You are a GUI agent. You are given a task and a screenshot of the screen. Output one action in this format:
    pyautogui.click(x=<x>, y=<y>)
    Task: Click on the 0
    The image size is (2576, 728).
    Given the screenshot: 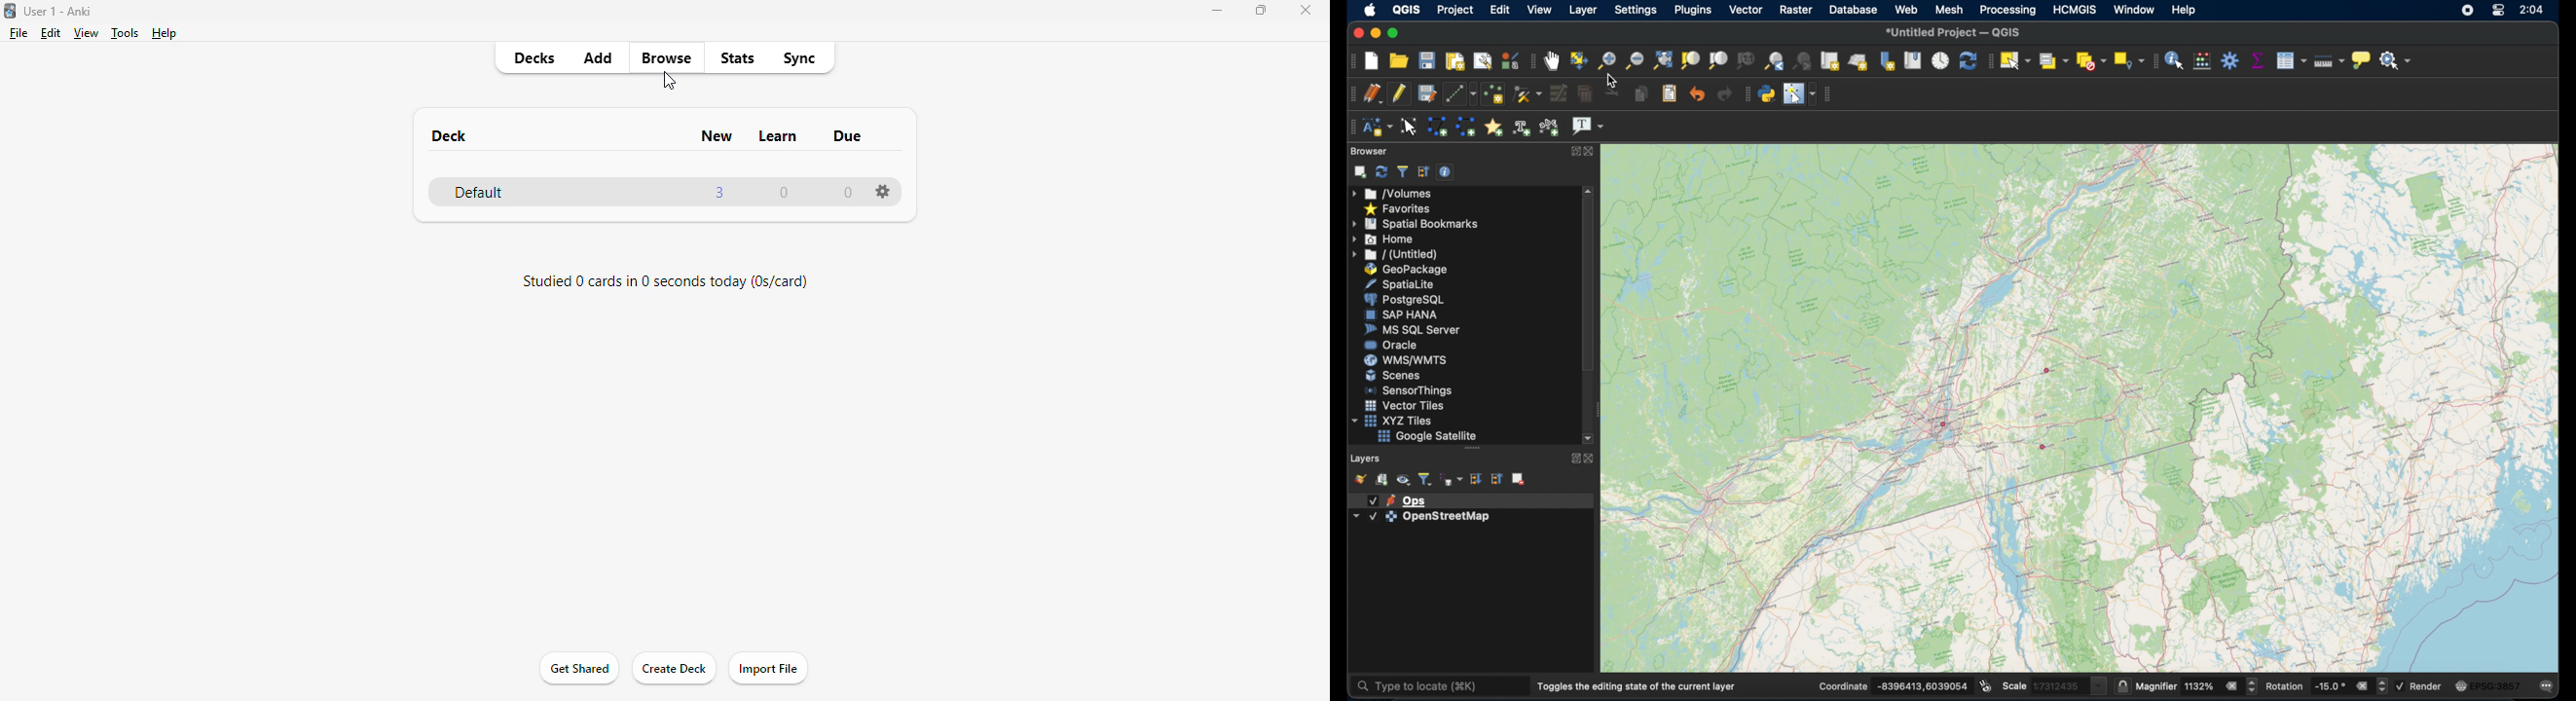 What is the action you would take?
    pyautogui.click(x=849, y=194)
    